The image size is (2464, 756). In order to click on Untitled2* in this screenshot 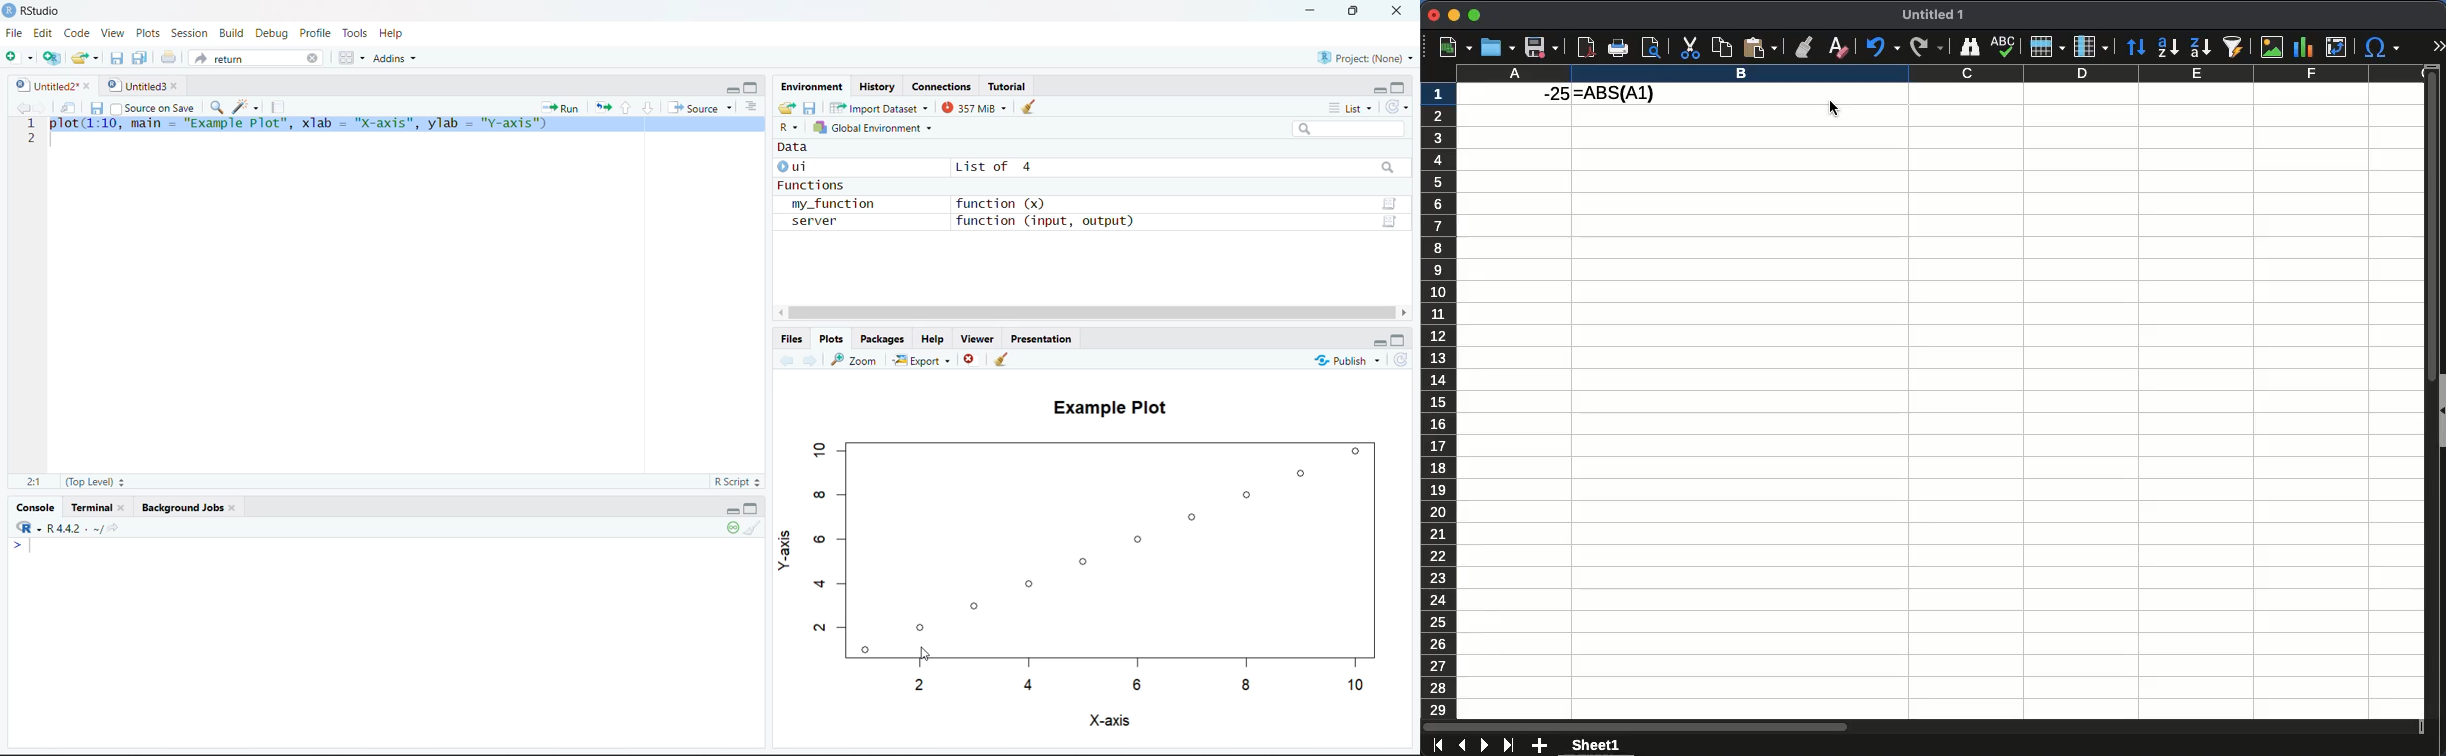, I will do `click(50, 81)`.